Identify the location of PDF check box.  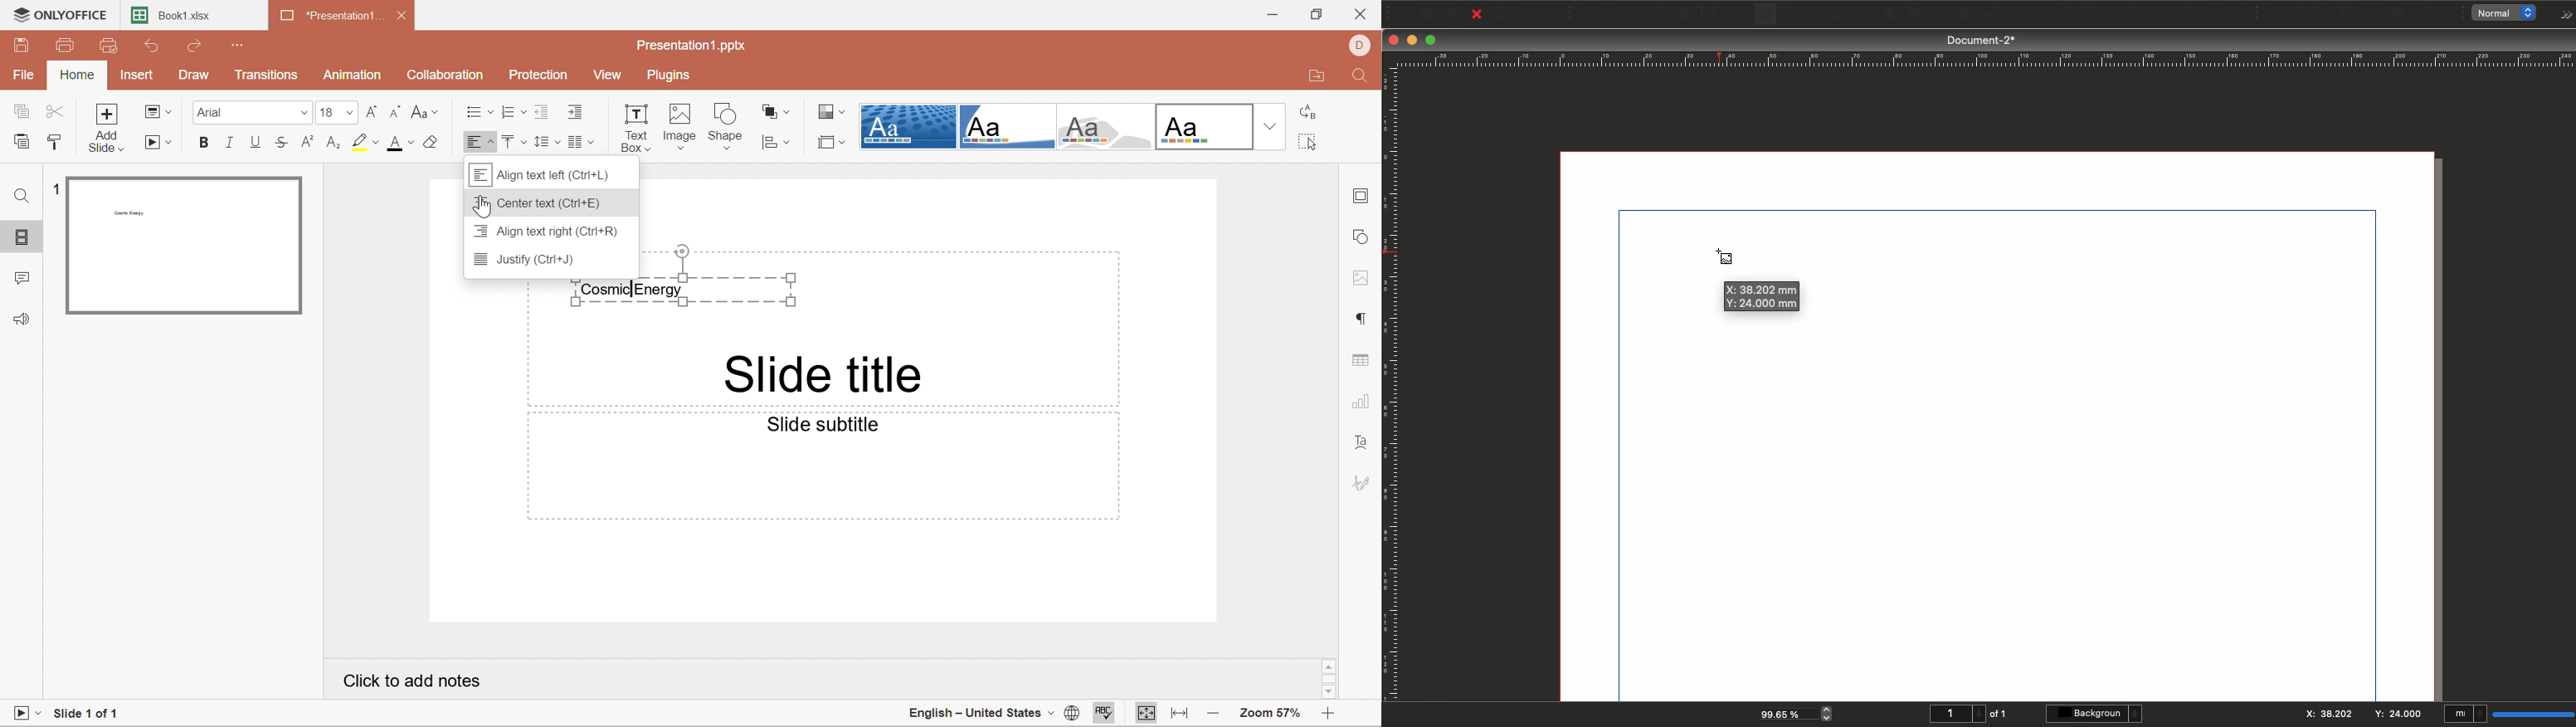
(2296, 15).